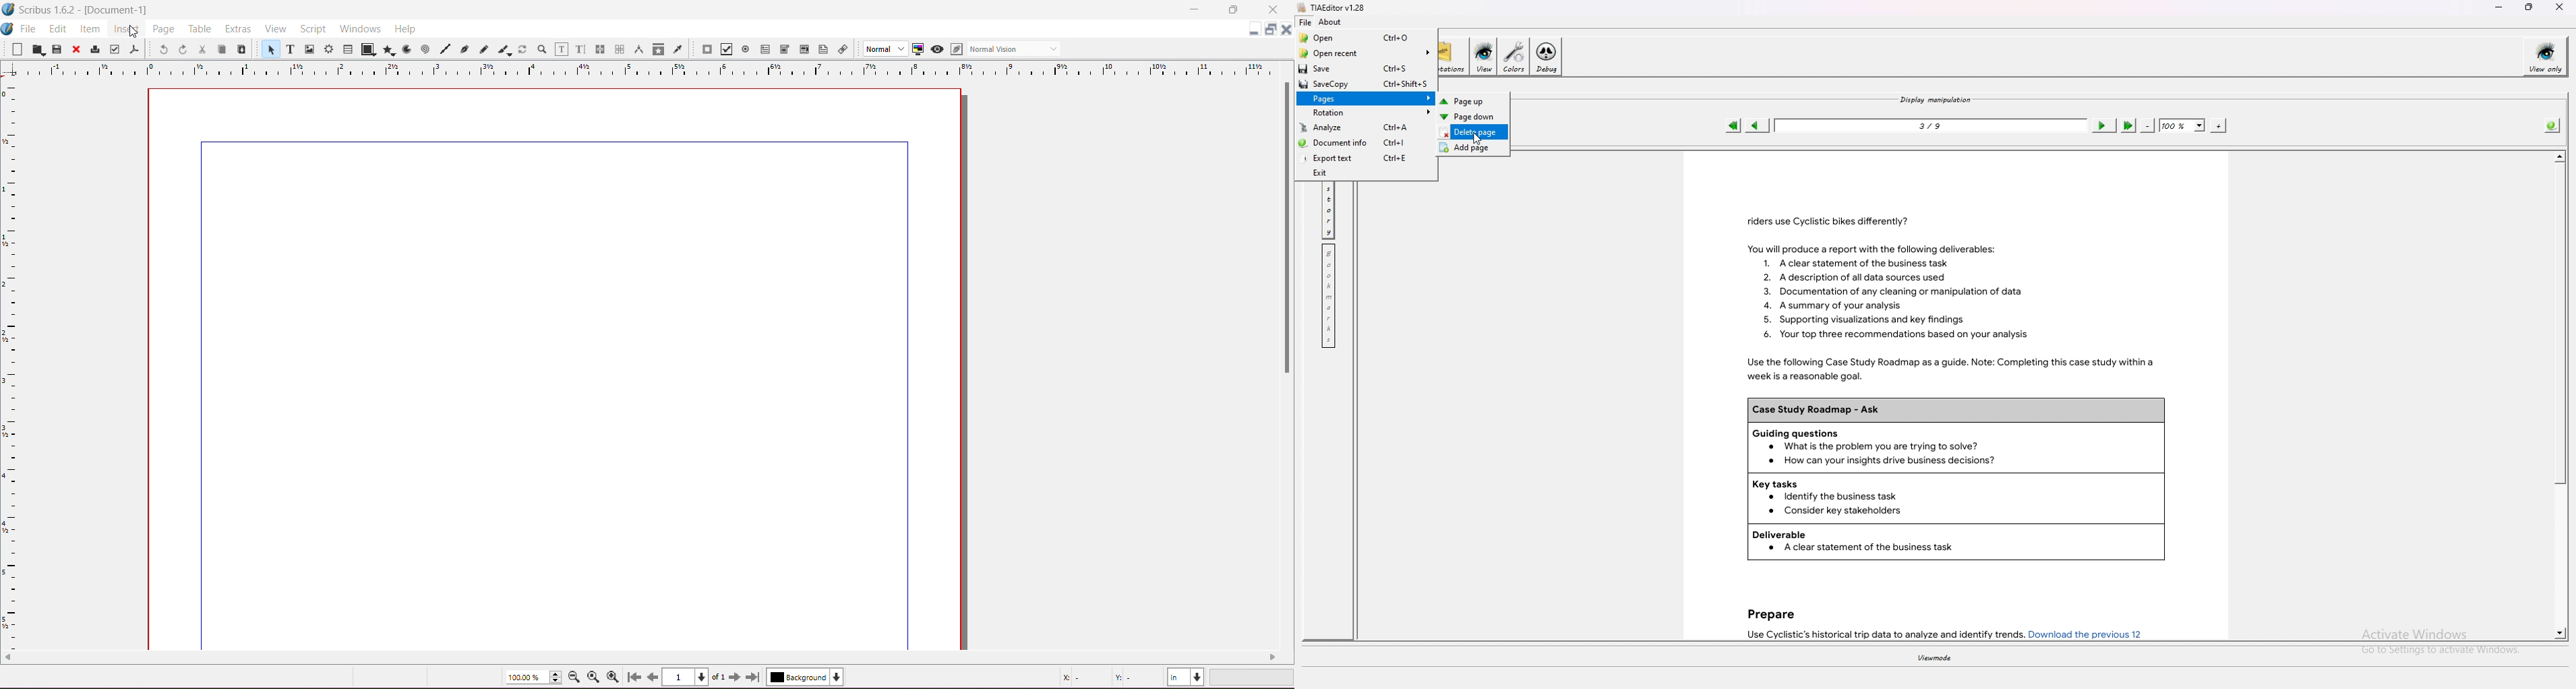 The width and height of the screenshot is (2576, 700). I want to click on Bezier Curve, so click(465, 51).